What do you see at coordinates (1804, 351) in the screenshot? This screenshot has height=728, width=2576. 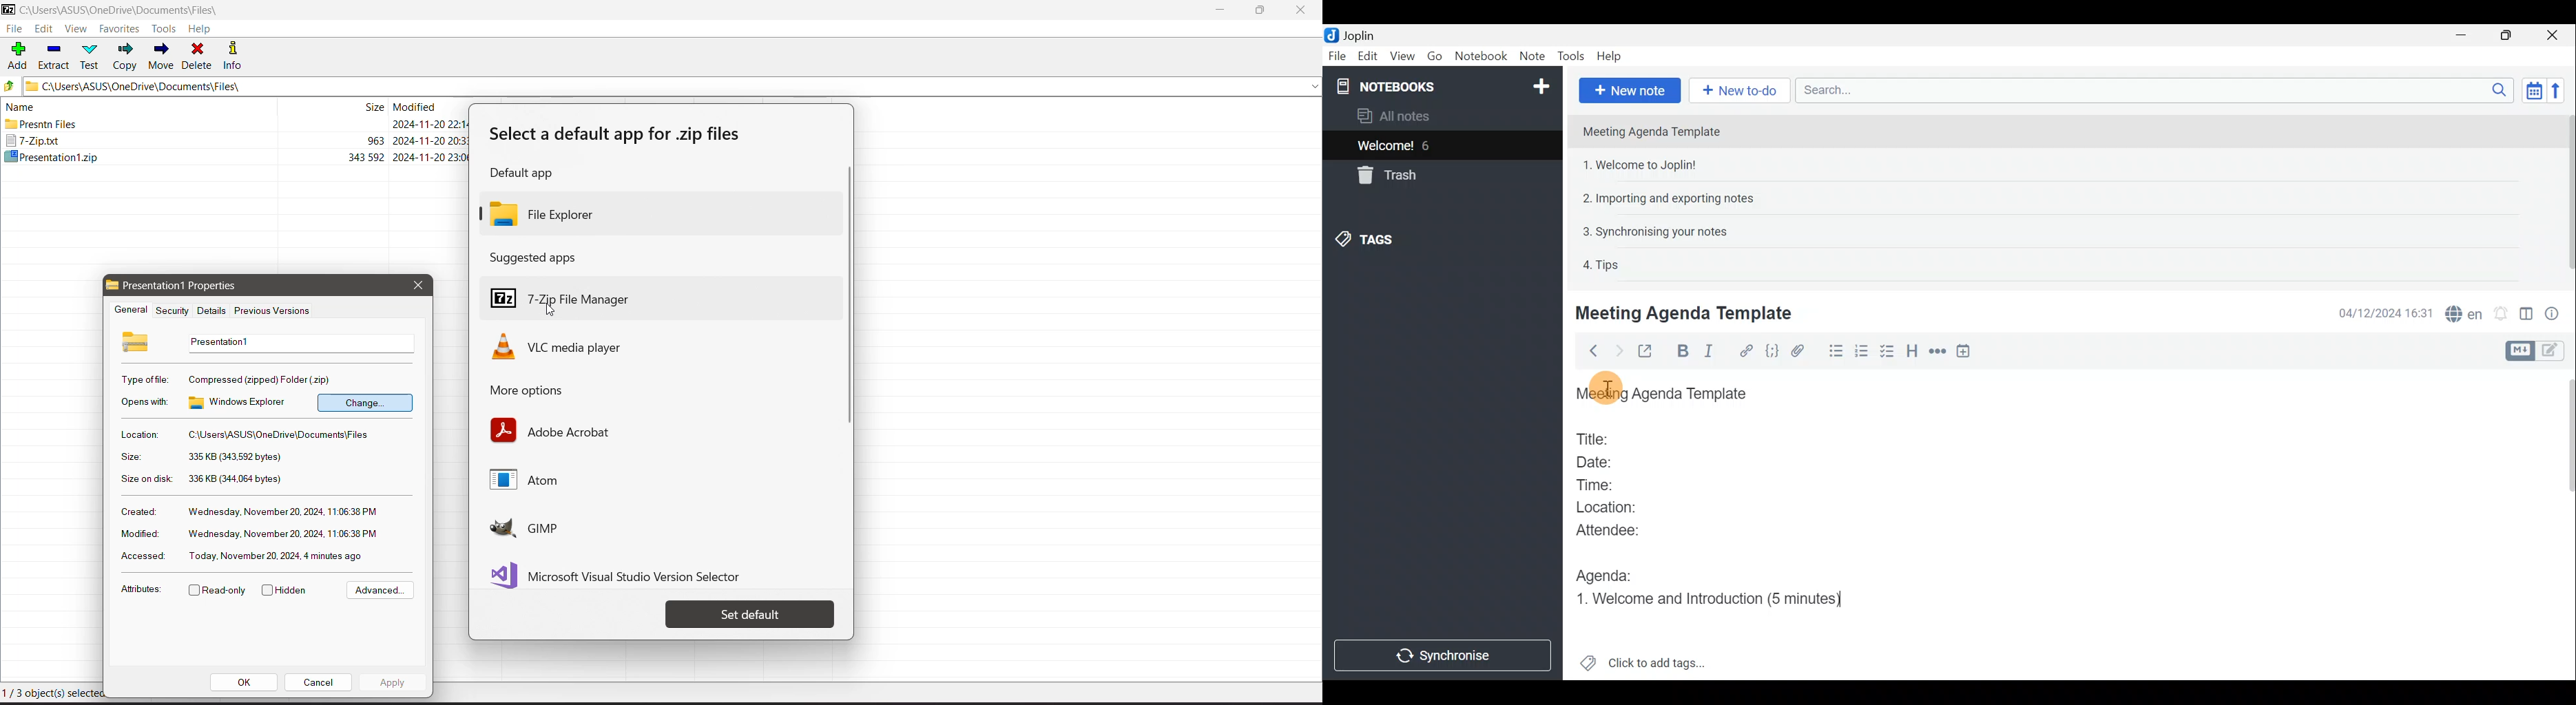 I see `Attach file` at bounding box center [1804, 351].